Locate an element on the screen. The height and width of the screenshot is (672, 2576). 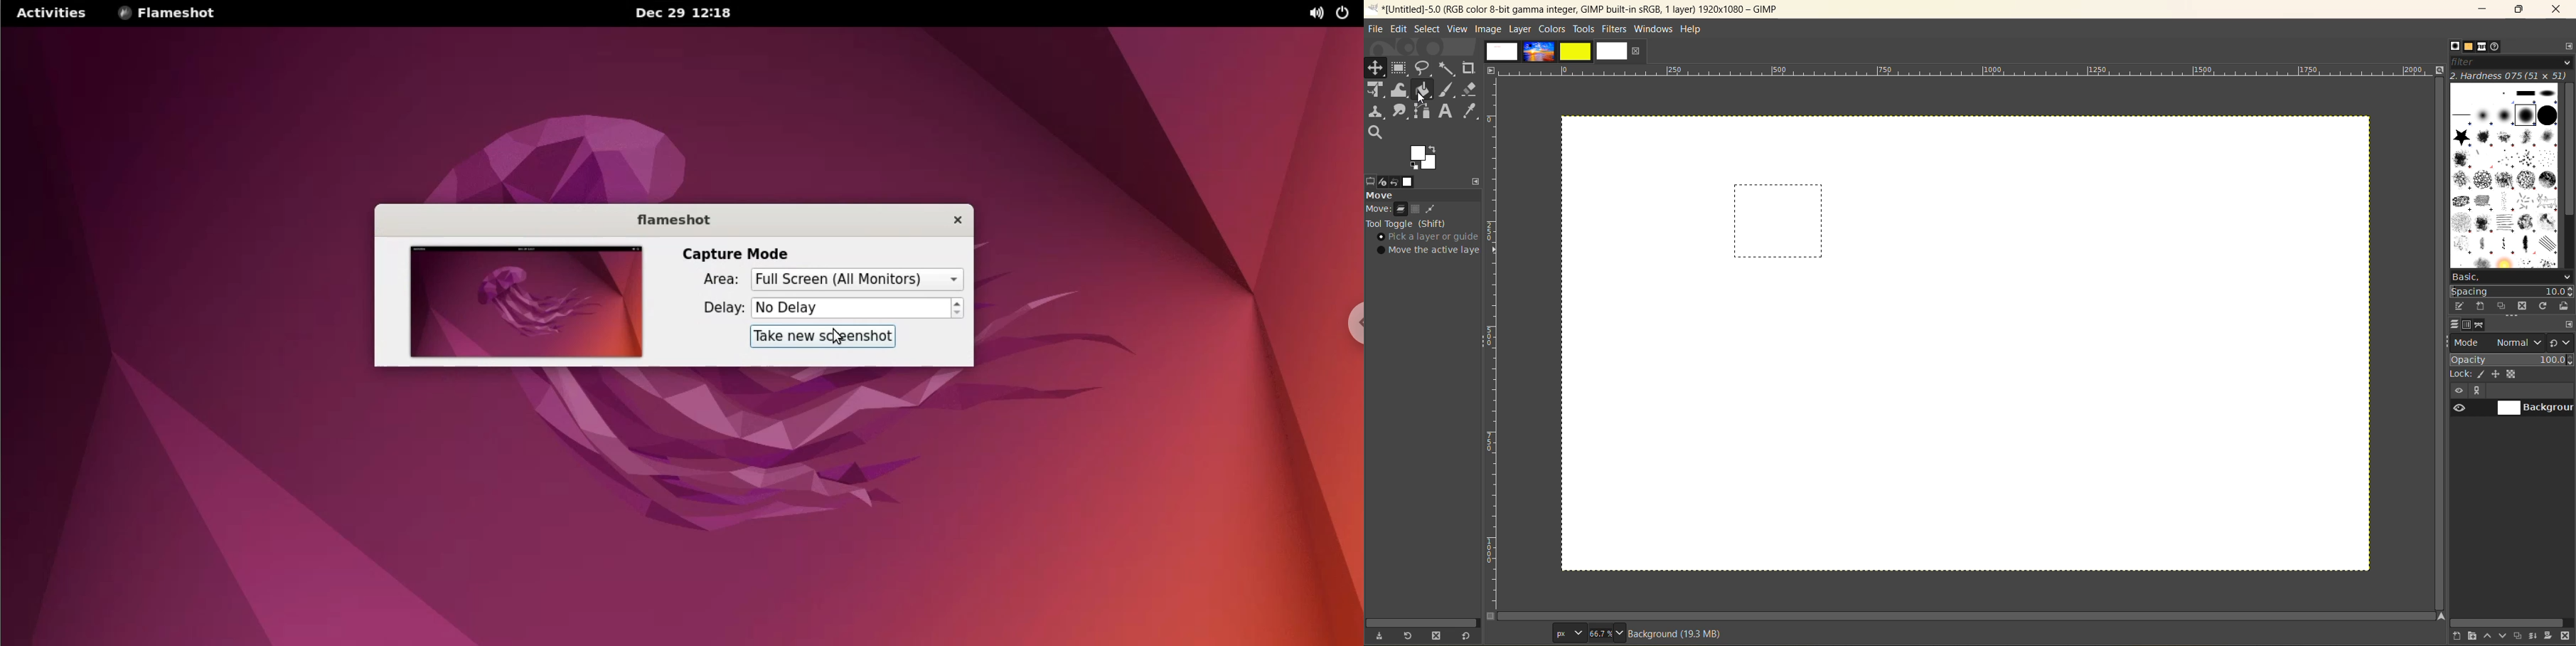
paths is located at coordinates (2482, 326).